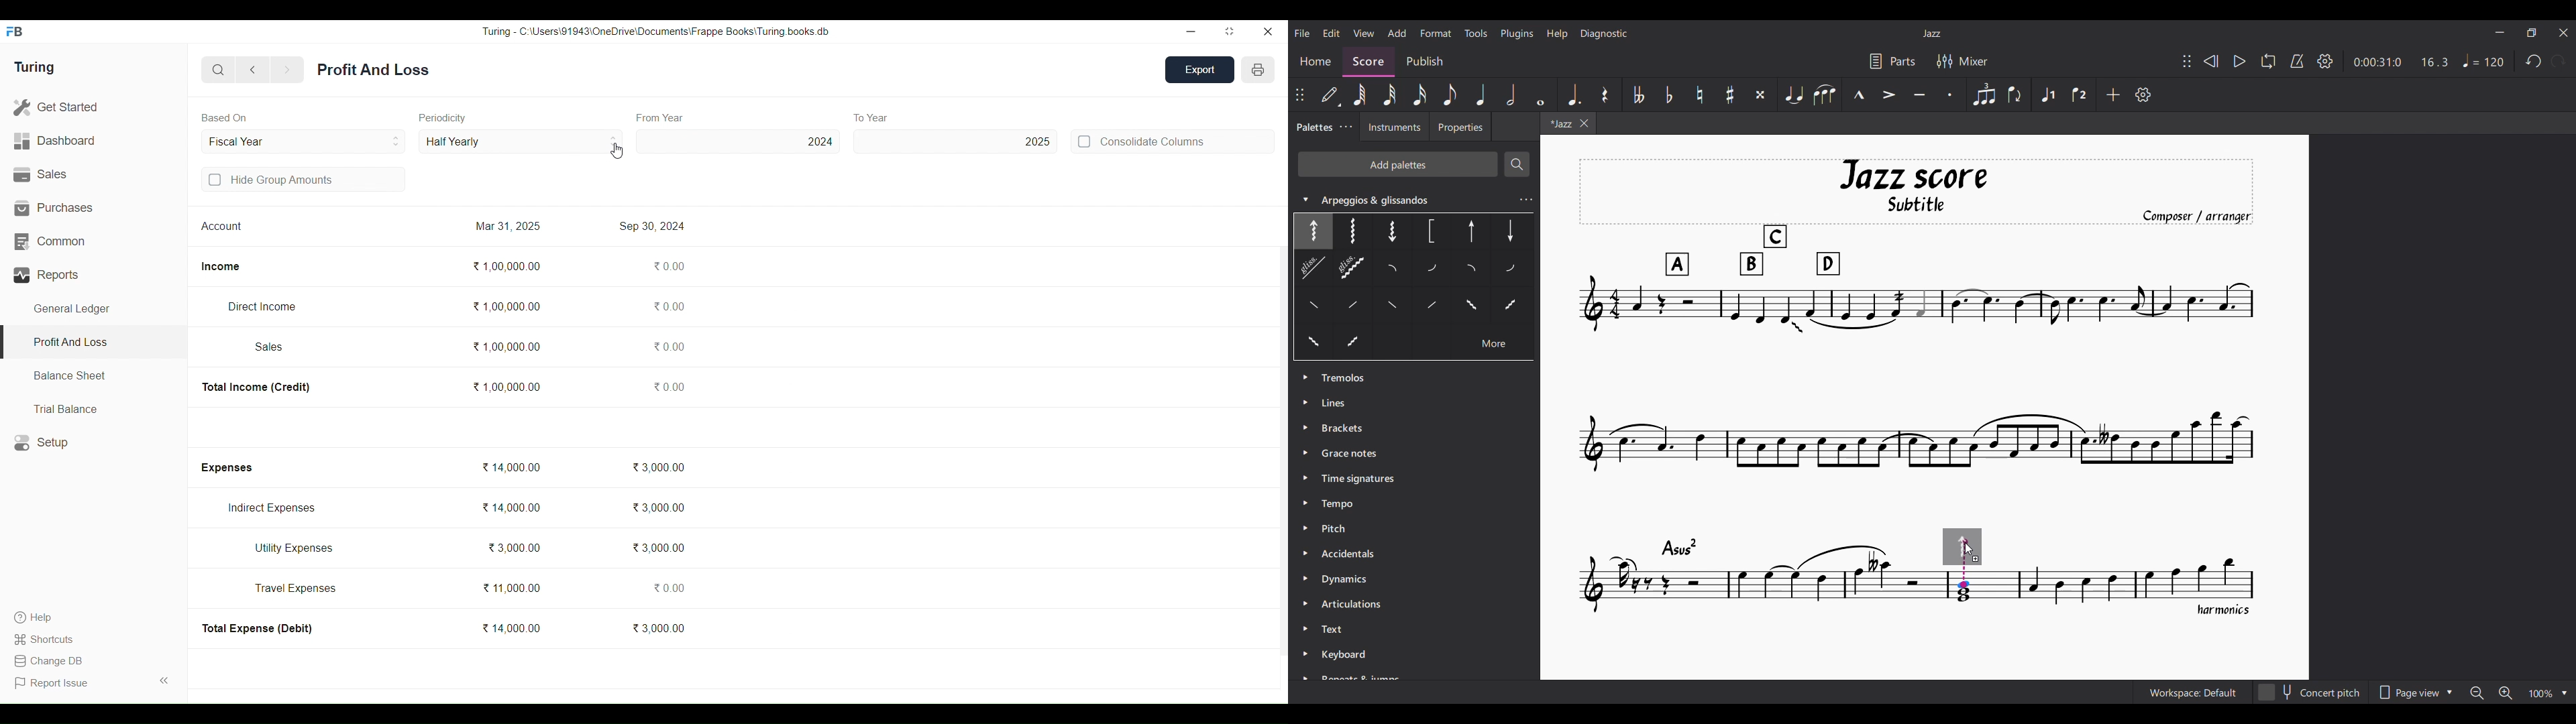 The width and height of the screenshot is (2576, 728). Describe the element at coordinates (1700, 95) in the screenshot. I see `Toggle natural` at that location.